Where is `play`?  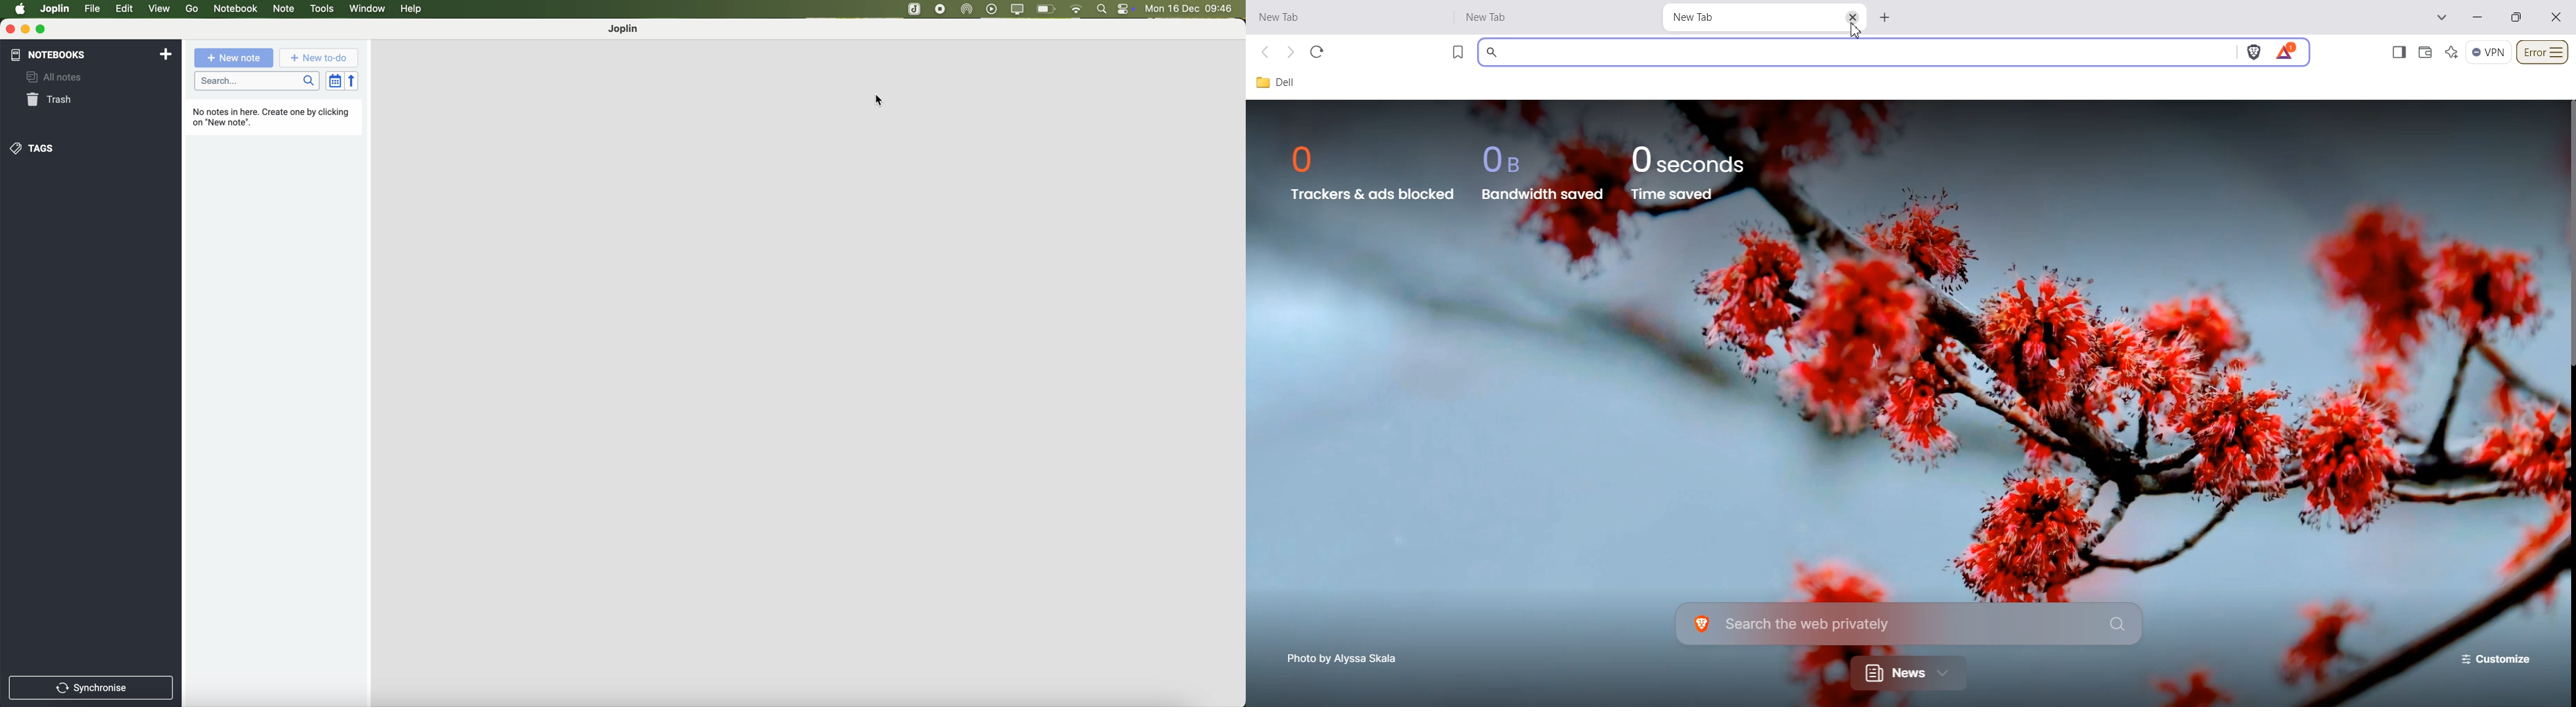 play is located at coordinates (993, 9).